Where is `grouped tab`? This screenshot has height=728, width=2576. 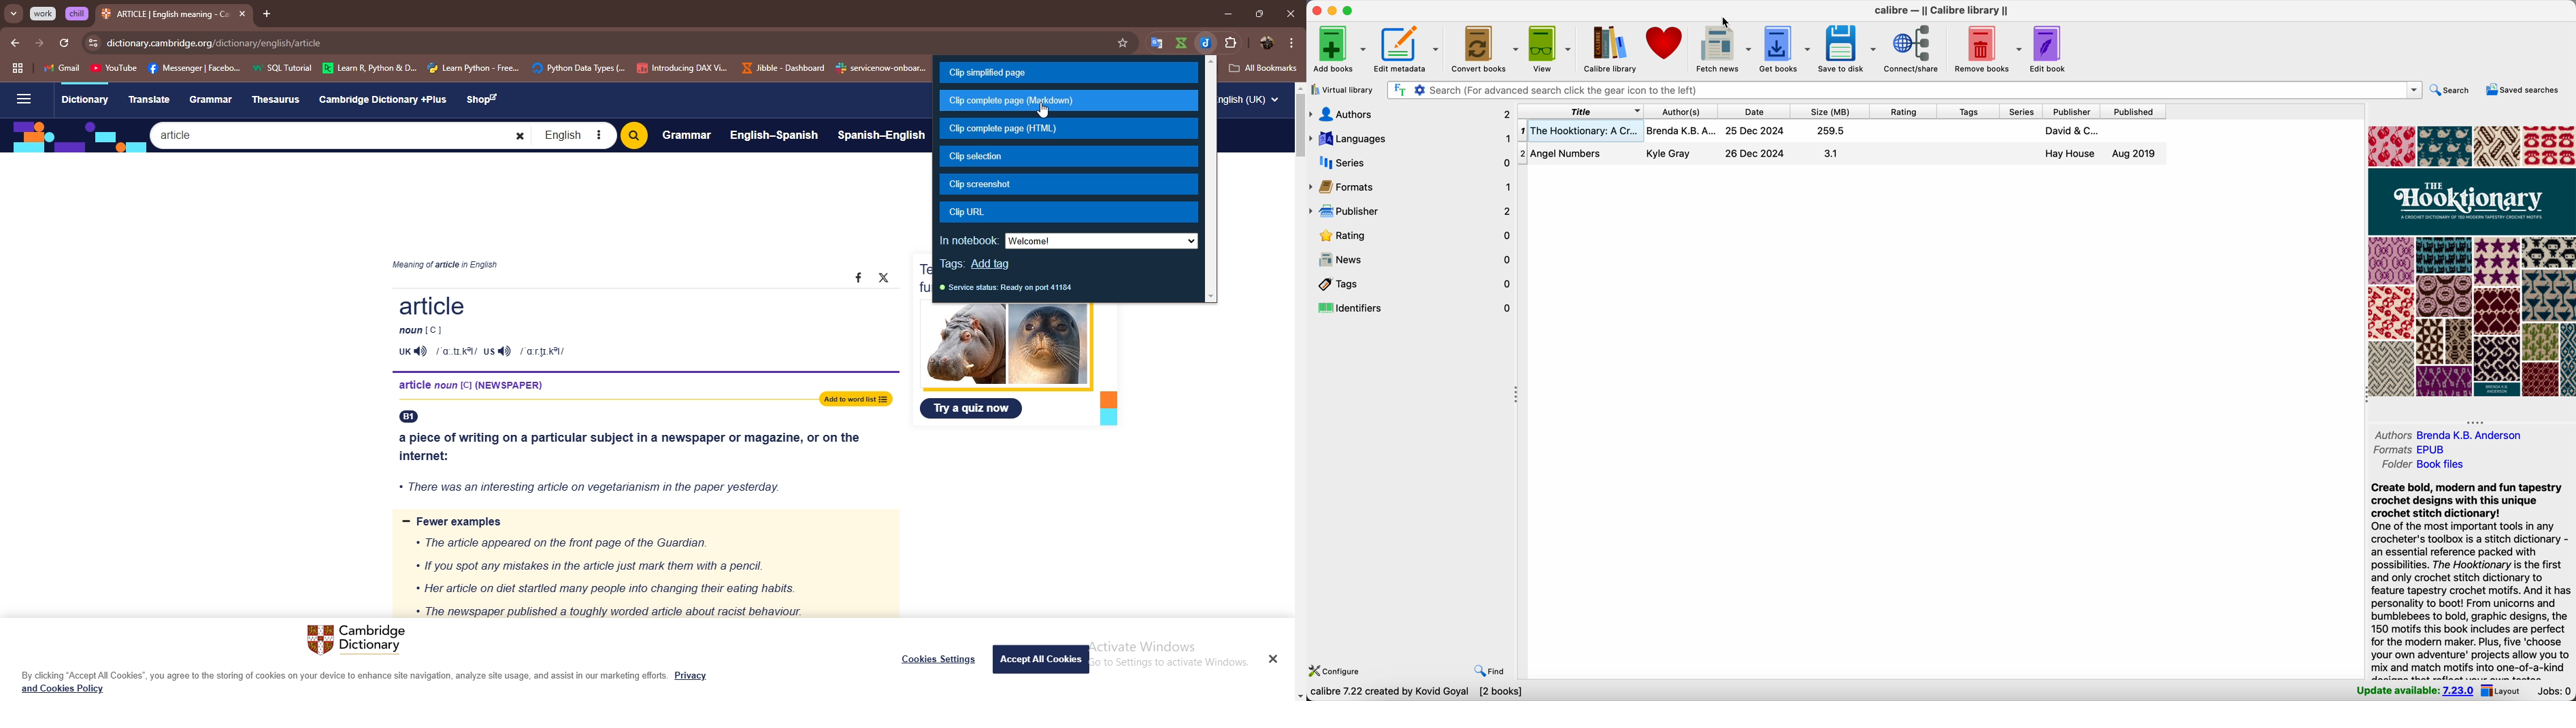 grouped tab is located at coordinates (78, 14).